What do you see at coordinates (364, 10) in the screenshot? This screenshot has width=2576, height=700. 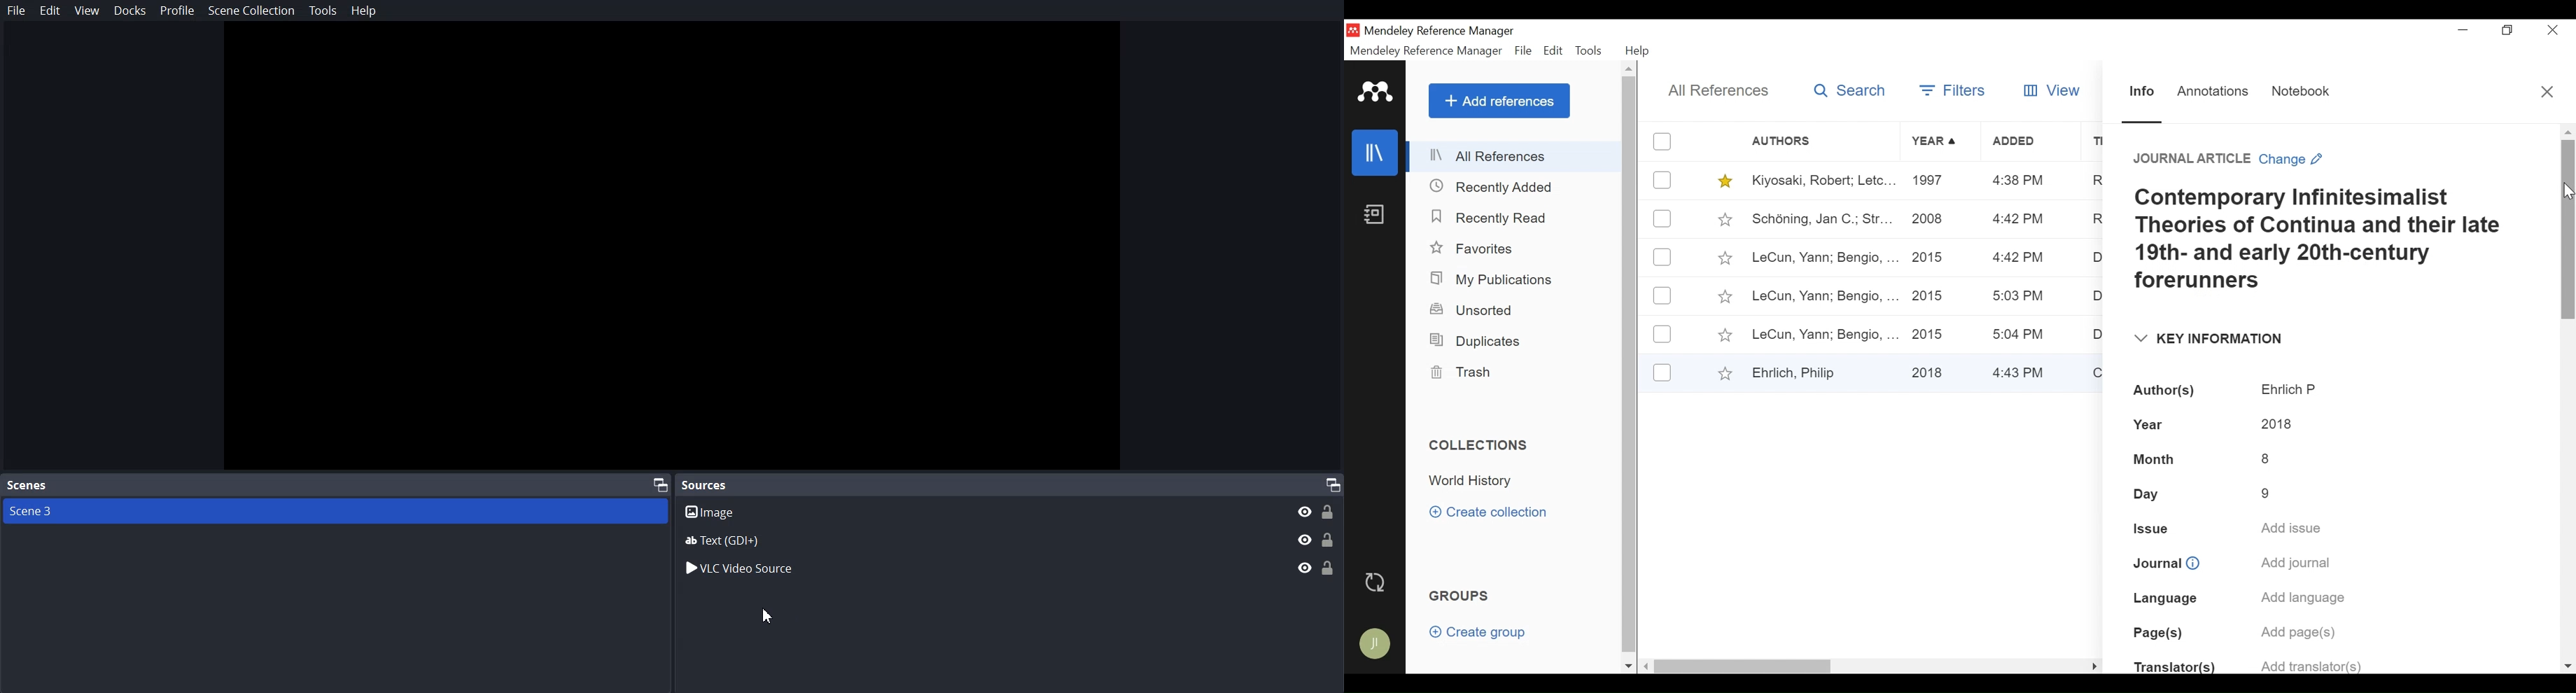 I see `Help` at bounding box center [364, 10].